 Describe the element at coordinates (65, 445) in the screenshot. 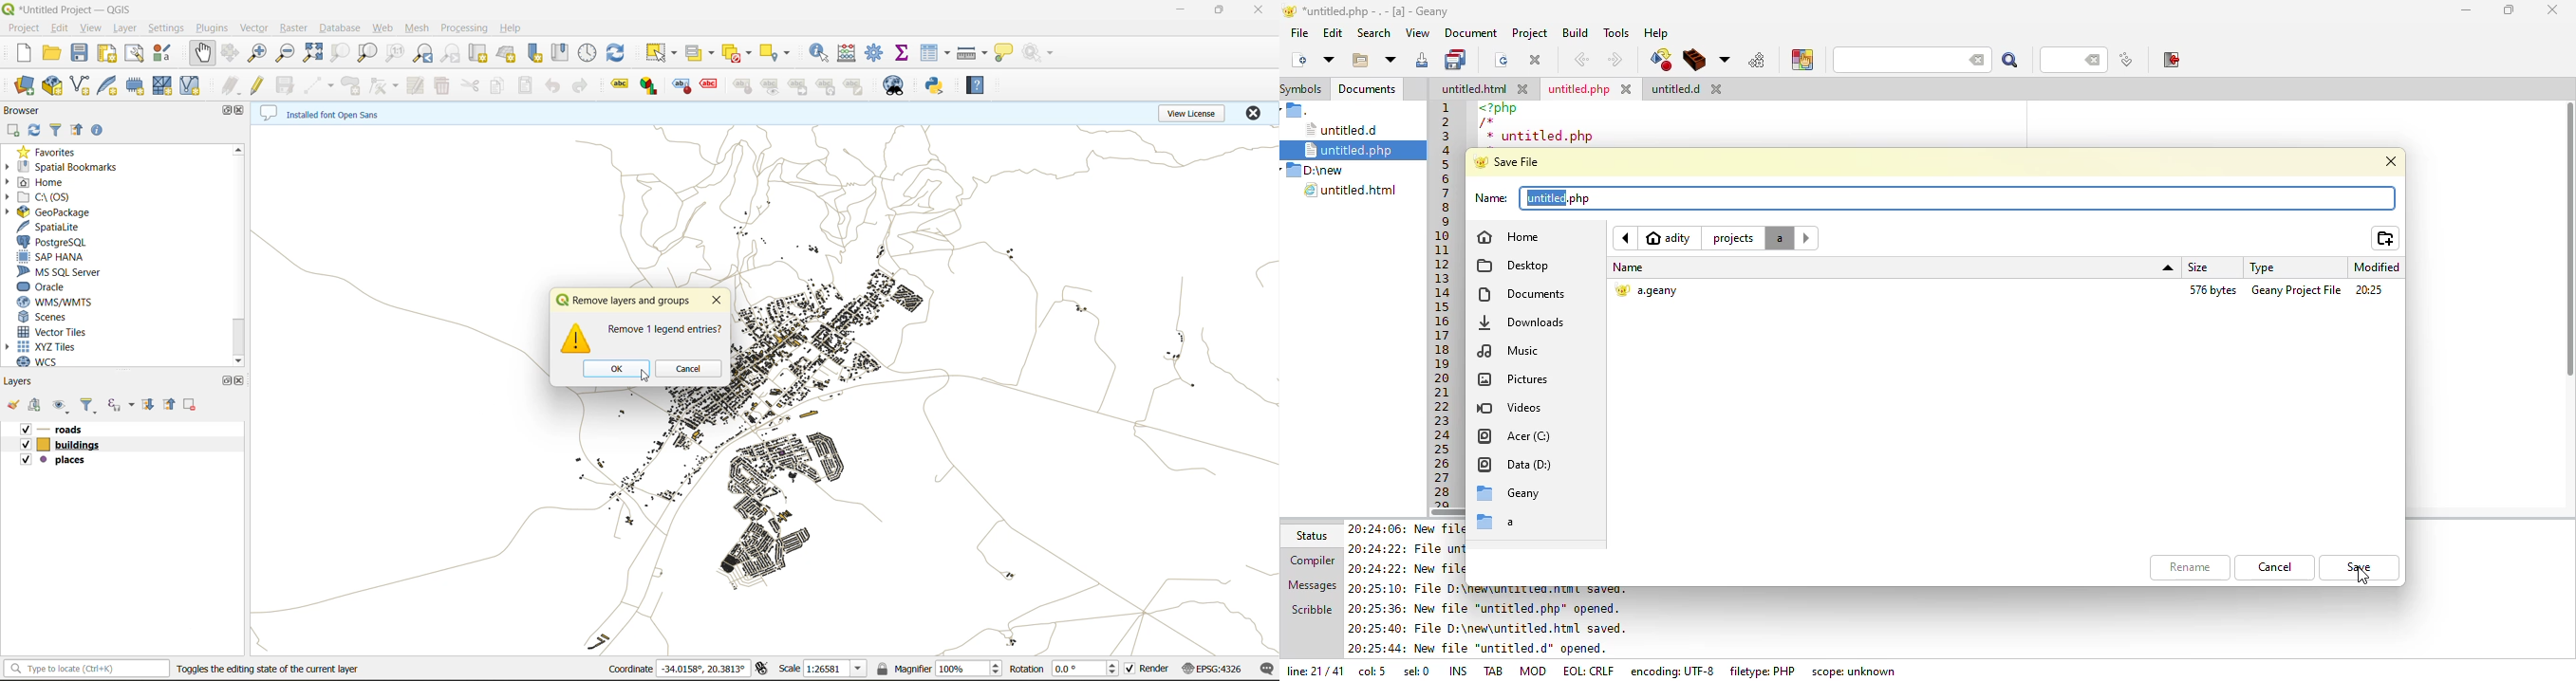

I see `buildings layer` at that location.